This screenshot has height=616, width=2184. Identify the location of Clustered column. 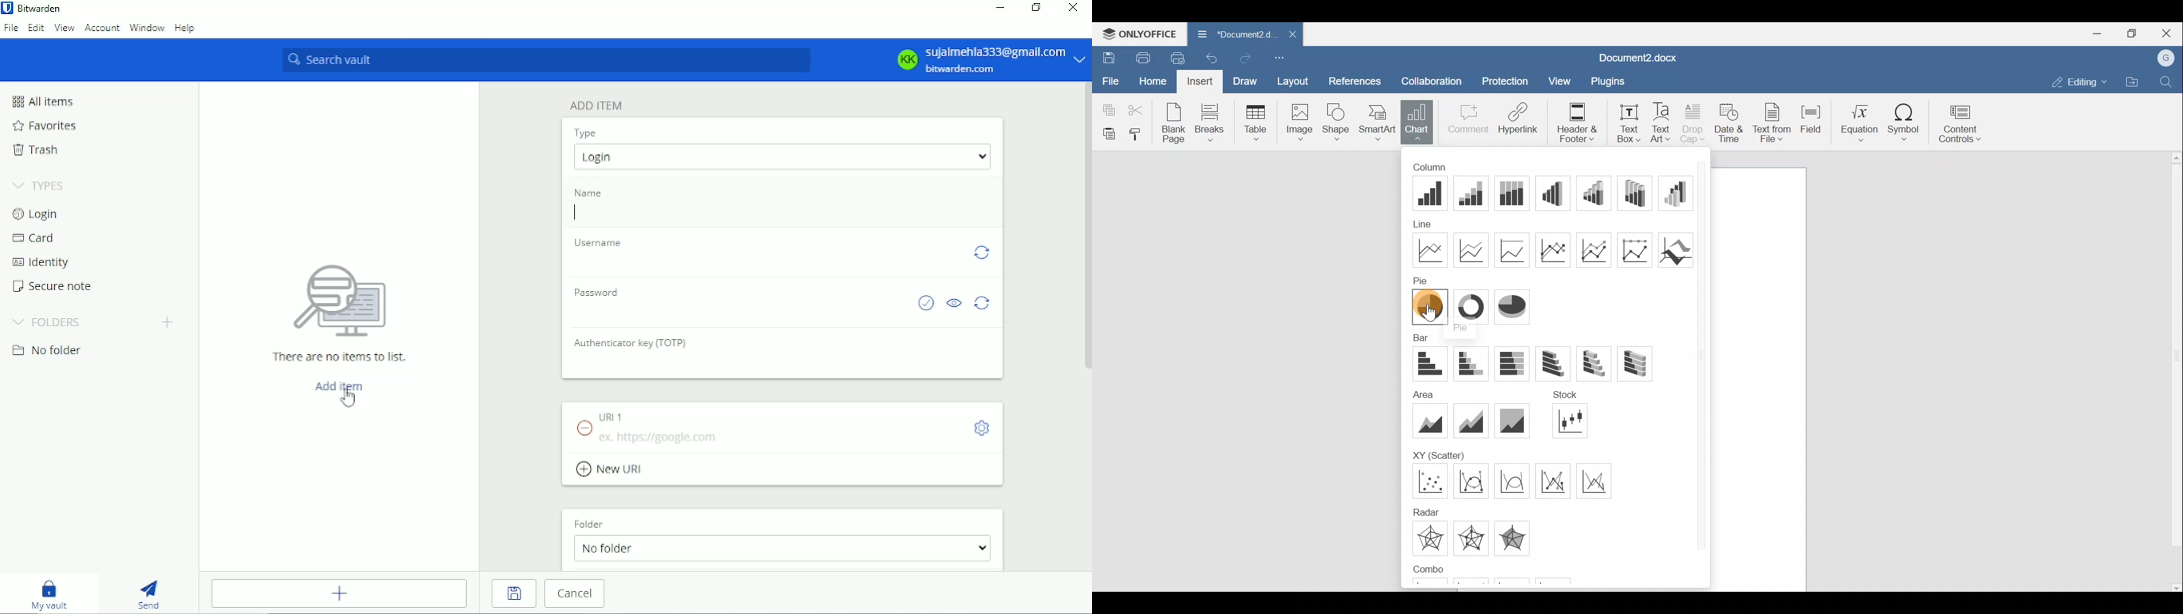
(1430, 196).